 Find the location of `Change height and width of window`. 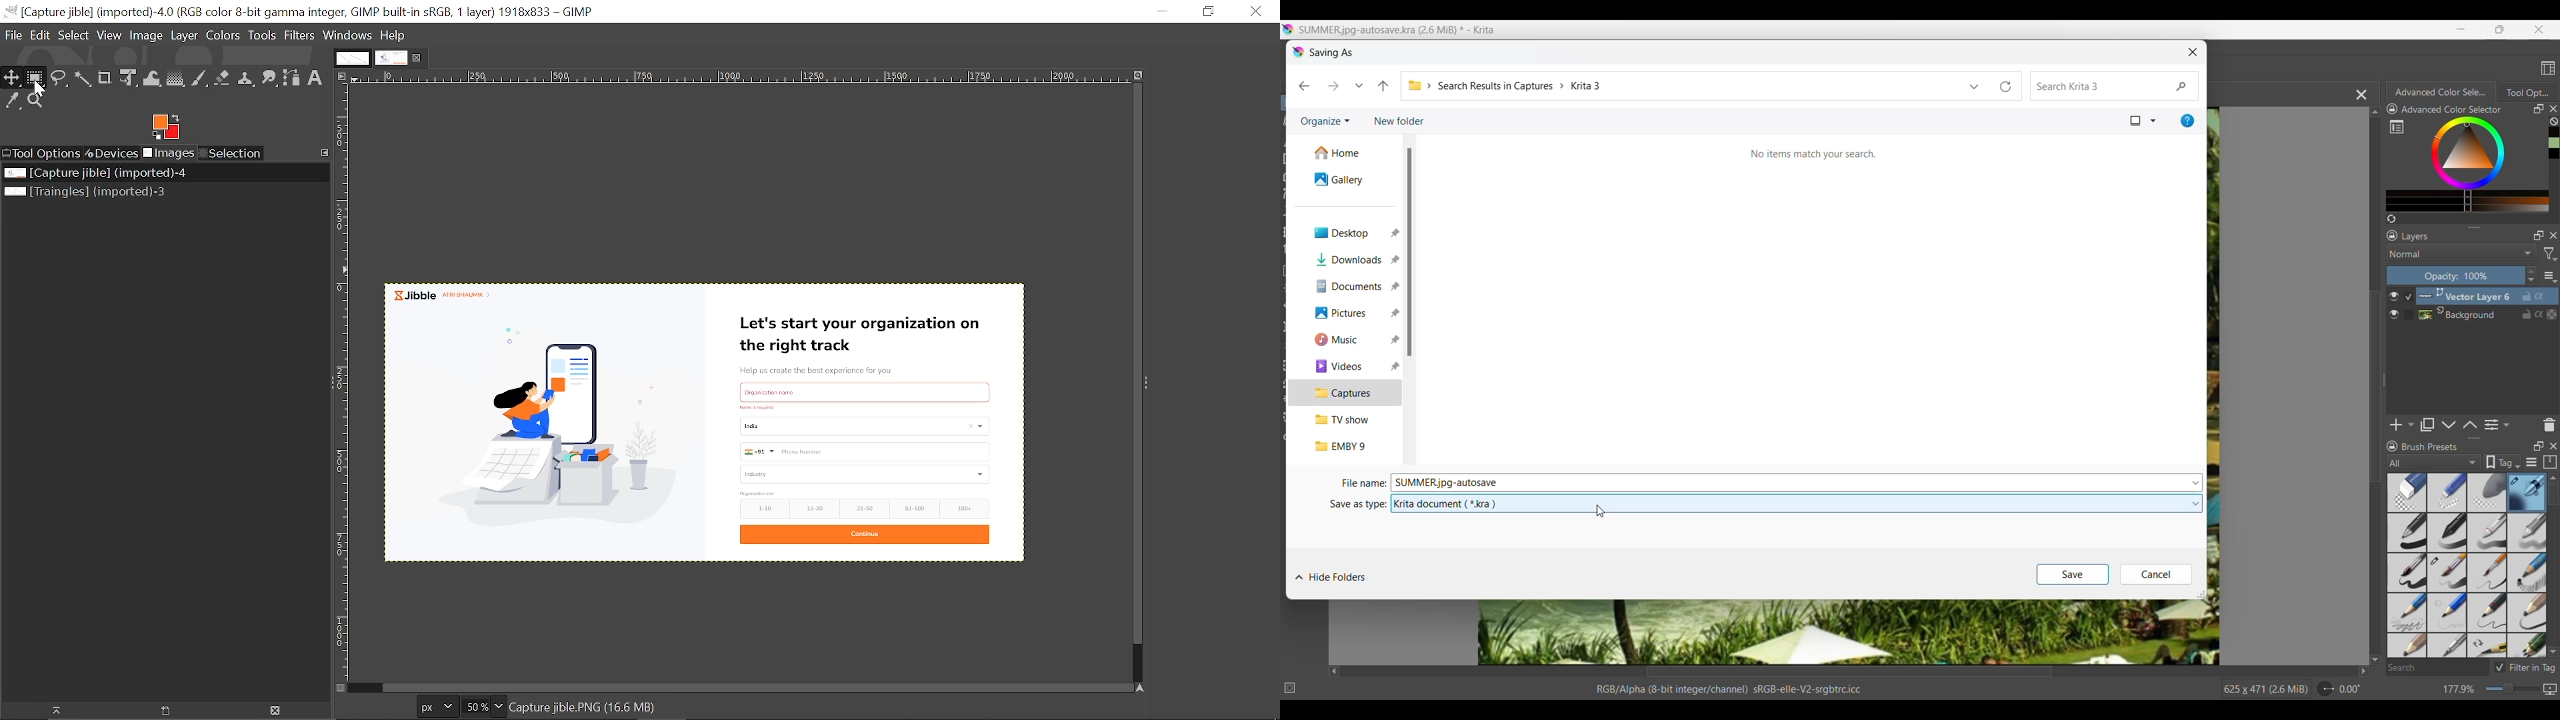

Change height and width of window is located at coordinates (2201, 595).